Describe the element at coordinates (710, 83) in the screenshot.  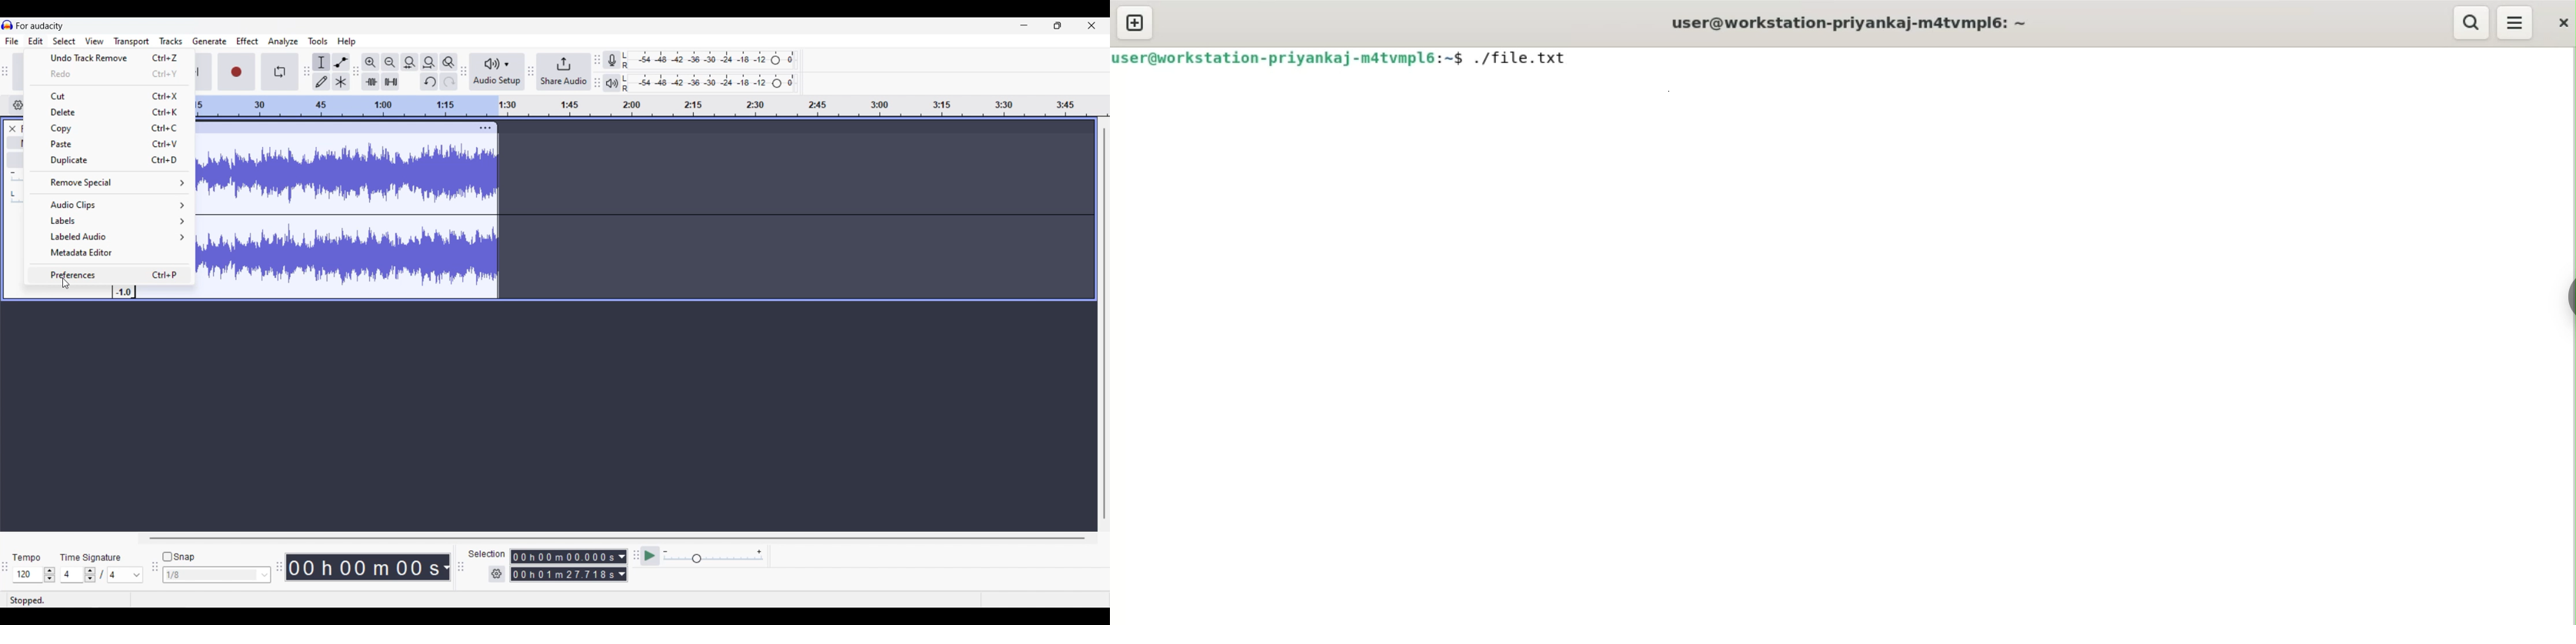
I see `Playback level` at that location.